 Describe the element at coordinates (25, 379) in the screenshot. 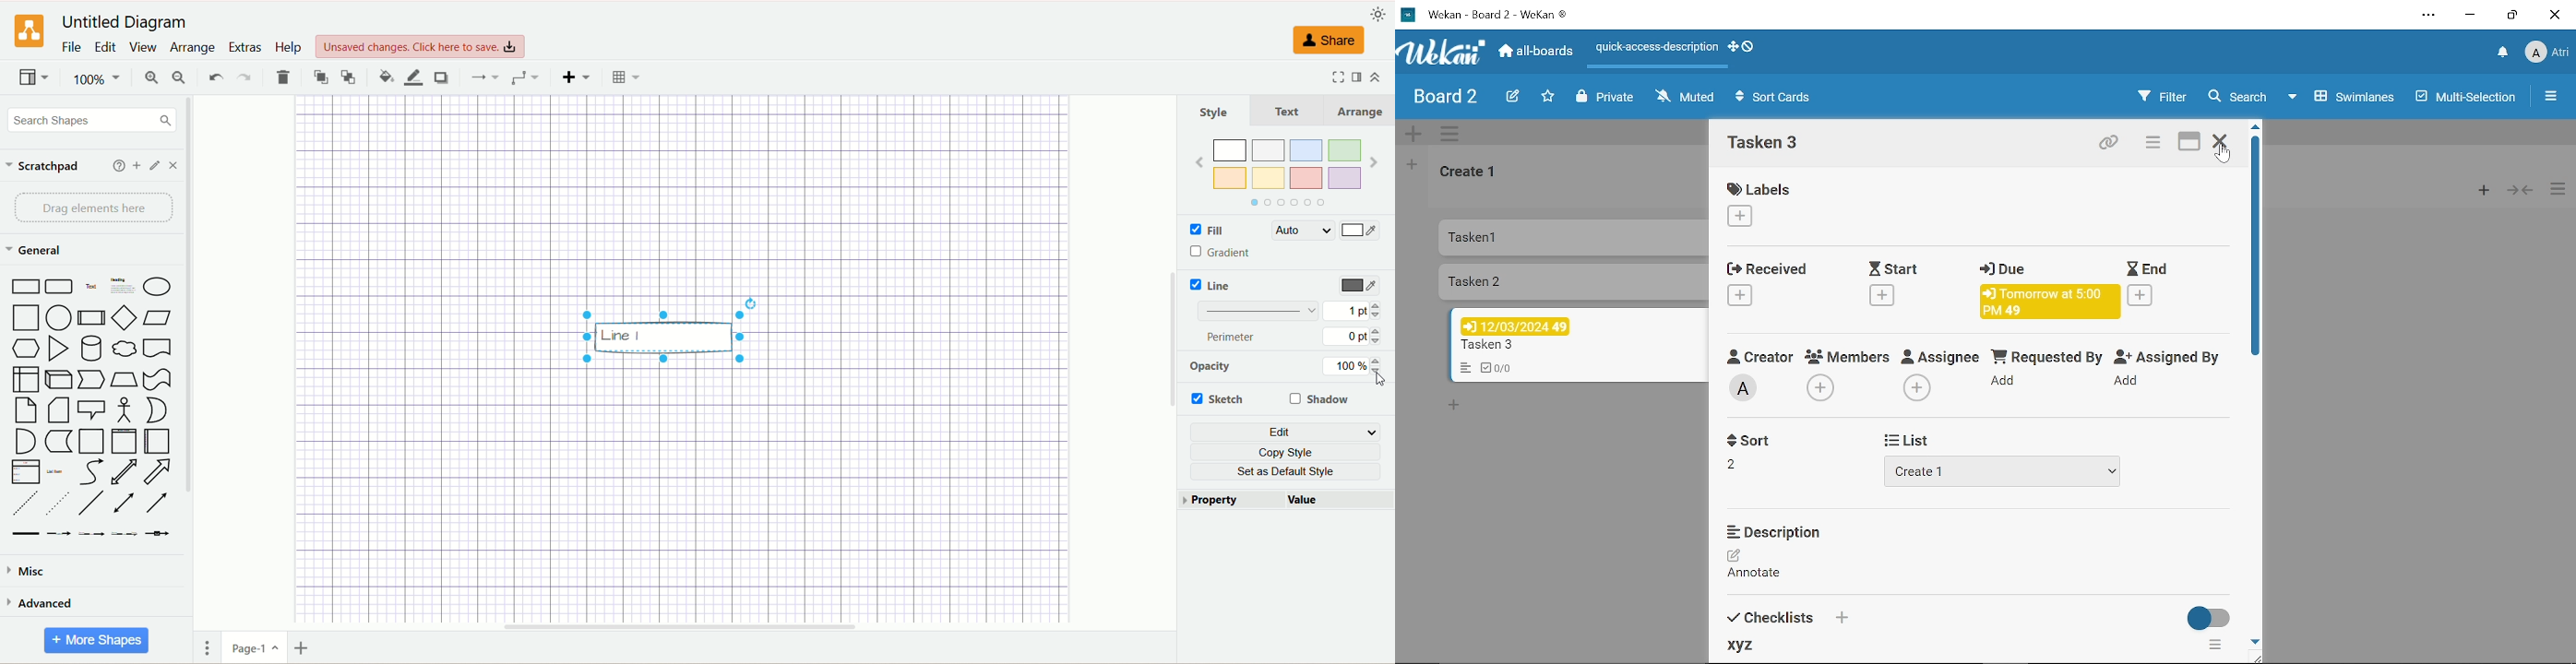

I see `Internal storage` at that location.